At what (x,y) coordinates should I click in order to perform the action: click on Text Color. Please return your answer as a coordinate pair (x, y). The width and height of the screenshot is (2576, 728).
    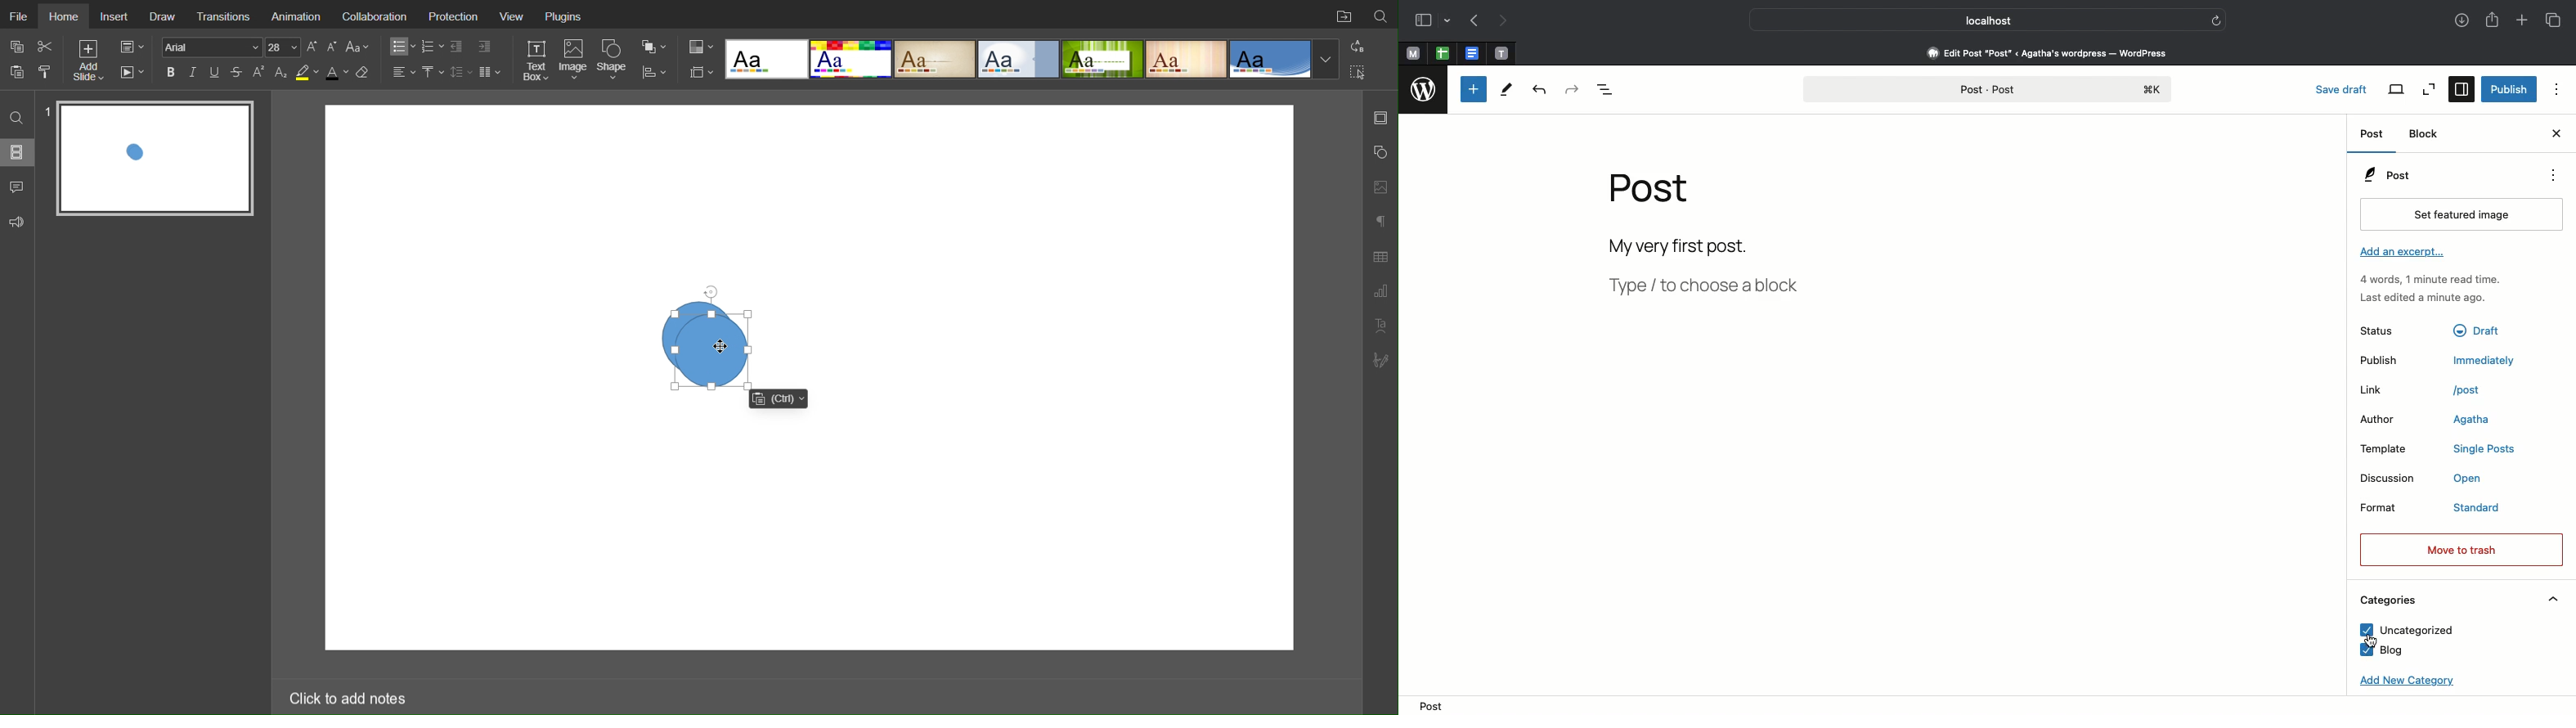
    Looking at the image, I should click on (336, 73).